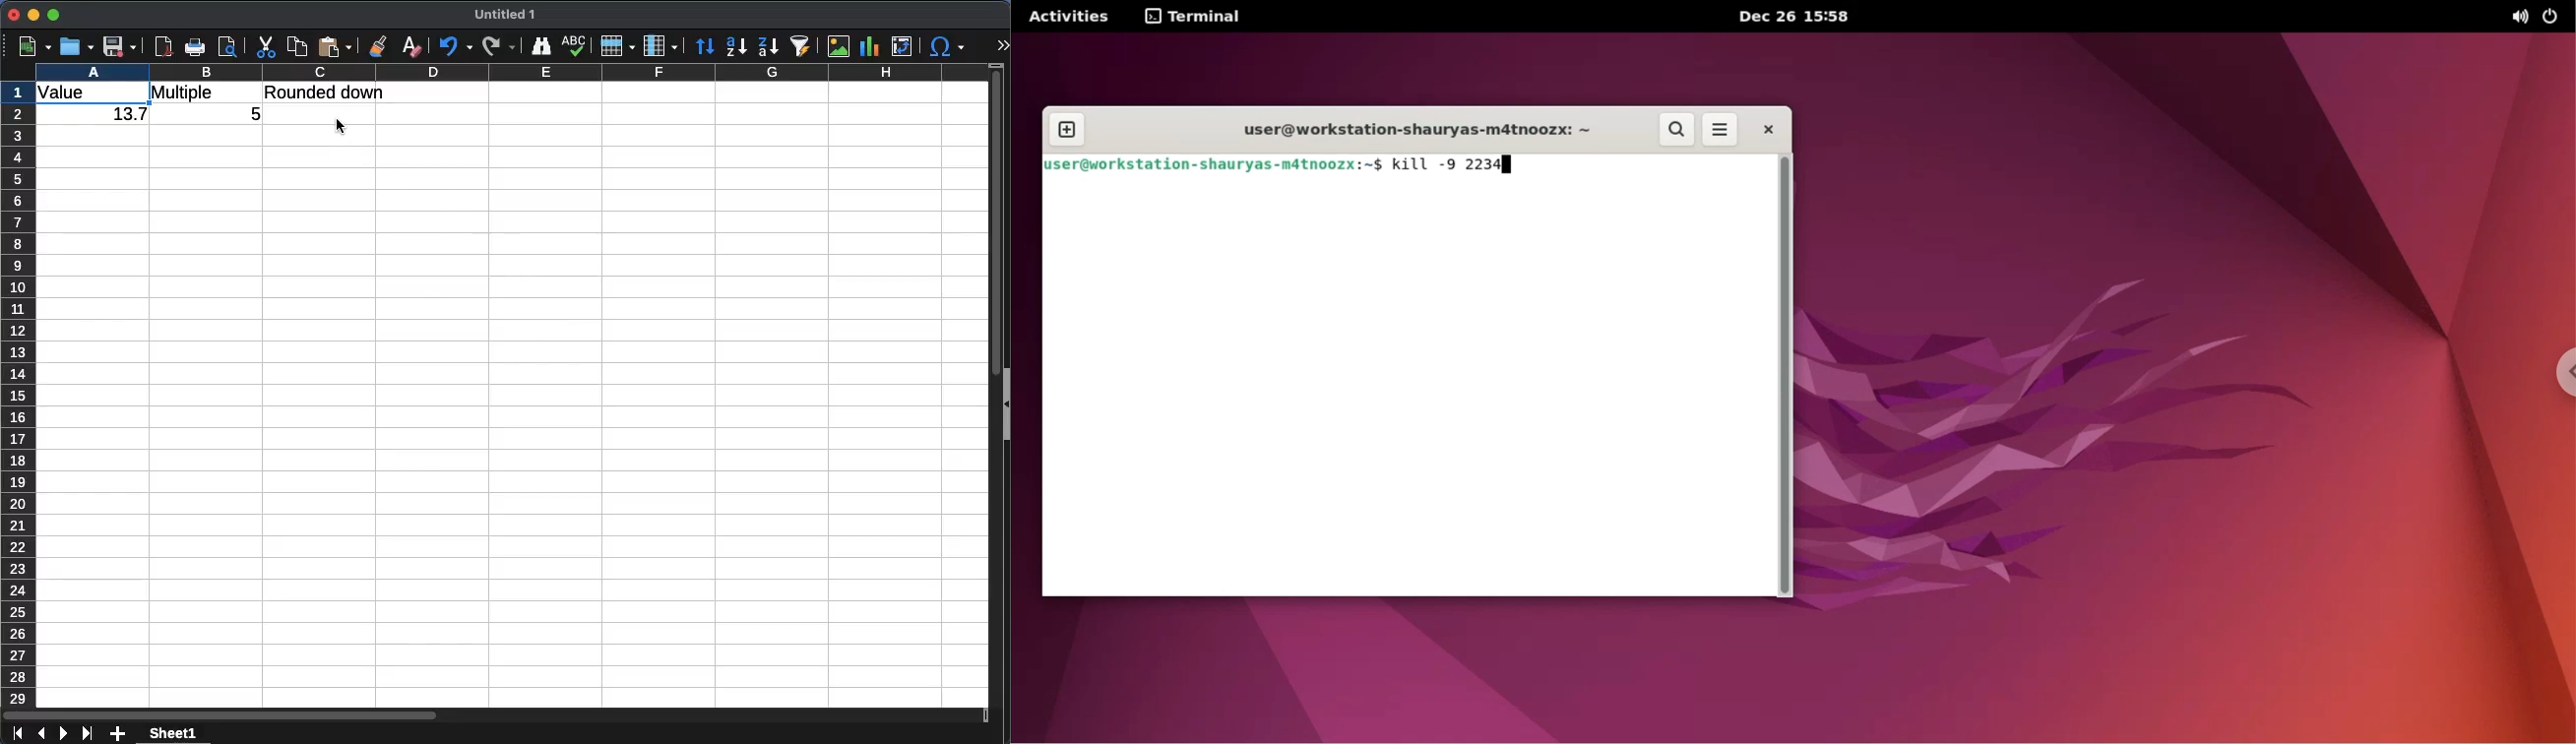  What do you see at coordinates (337, 46) in the screenshot?
I see `paste` at bounding box center [337, 46].